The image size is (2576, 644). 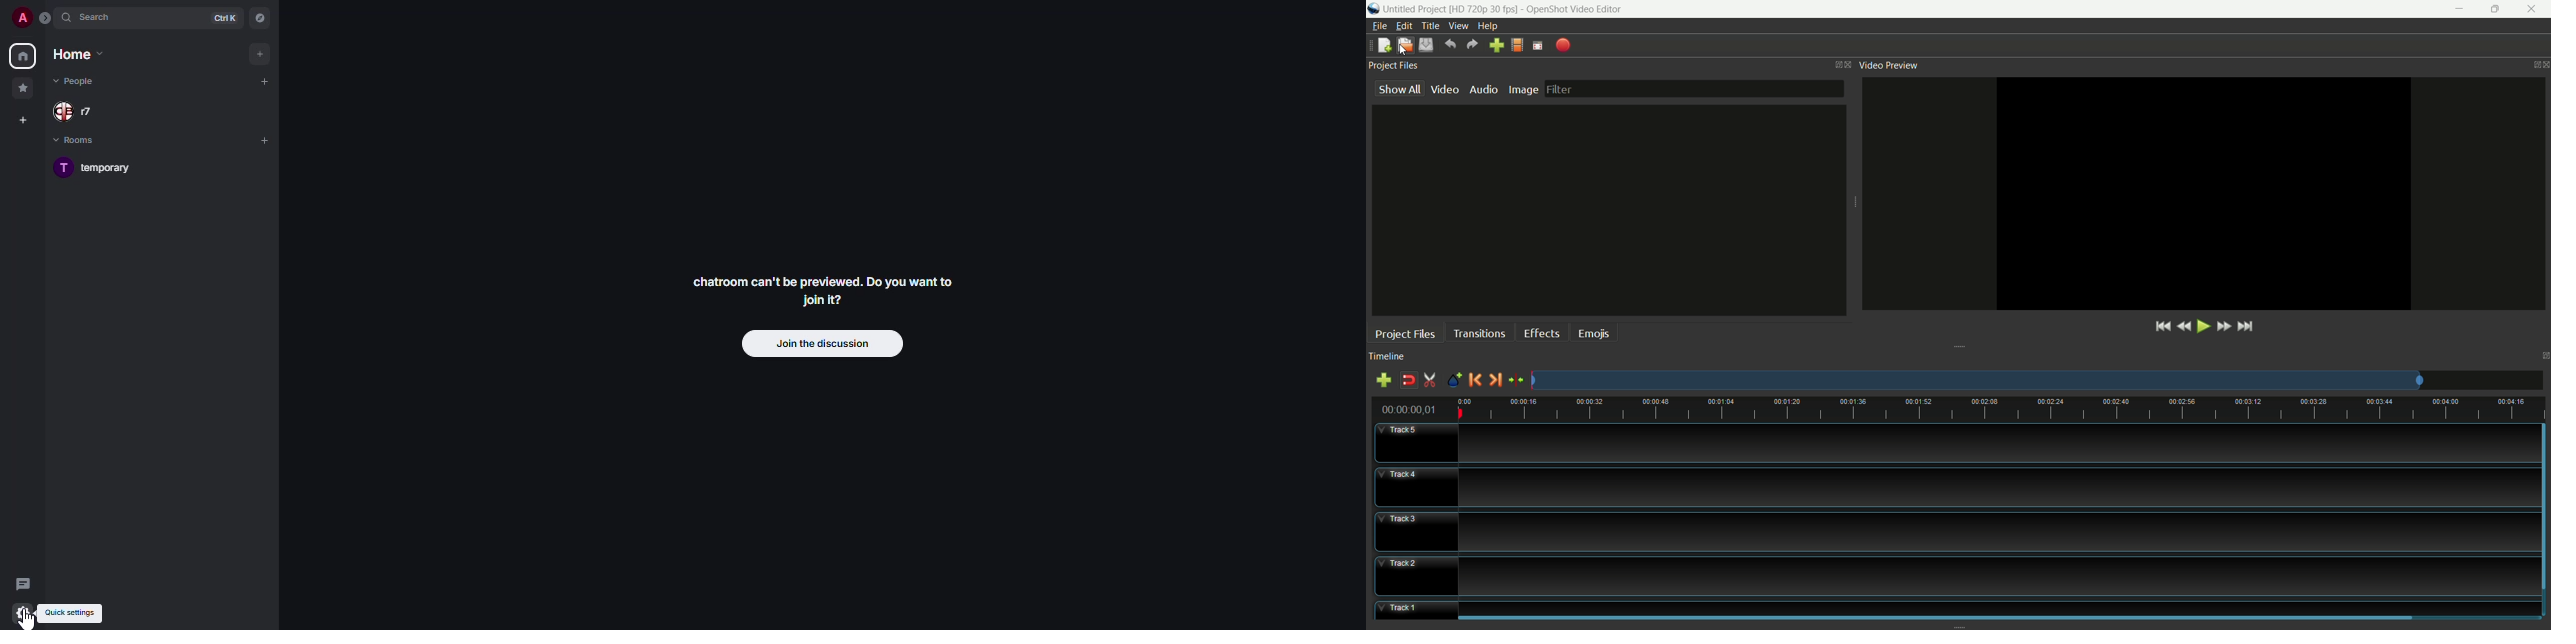 I want to click on zoom factor, so click(x=2037, y=380).